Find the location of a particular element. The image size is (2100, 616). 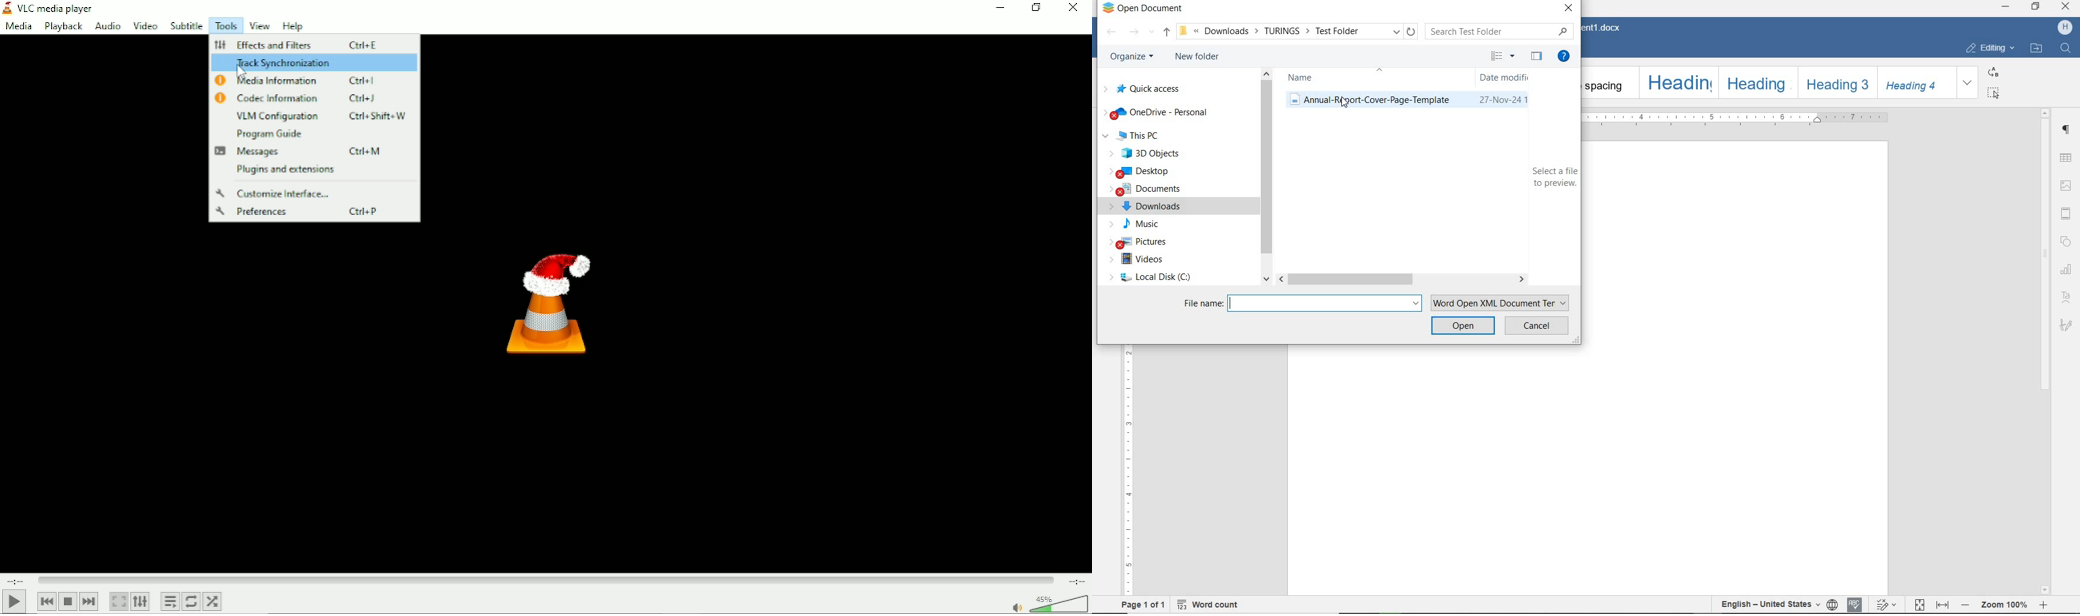

plugins and extensions is located at coordinates (287, 170).